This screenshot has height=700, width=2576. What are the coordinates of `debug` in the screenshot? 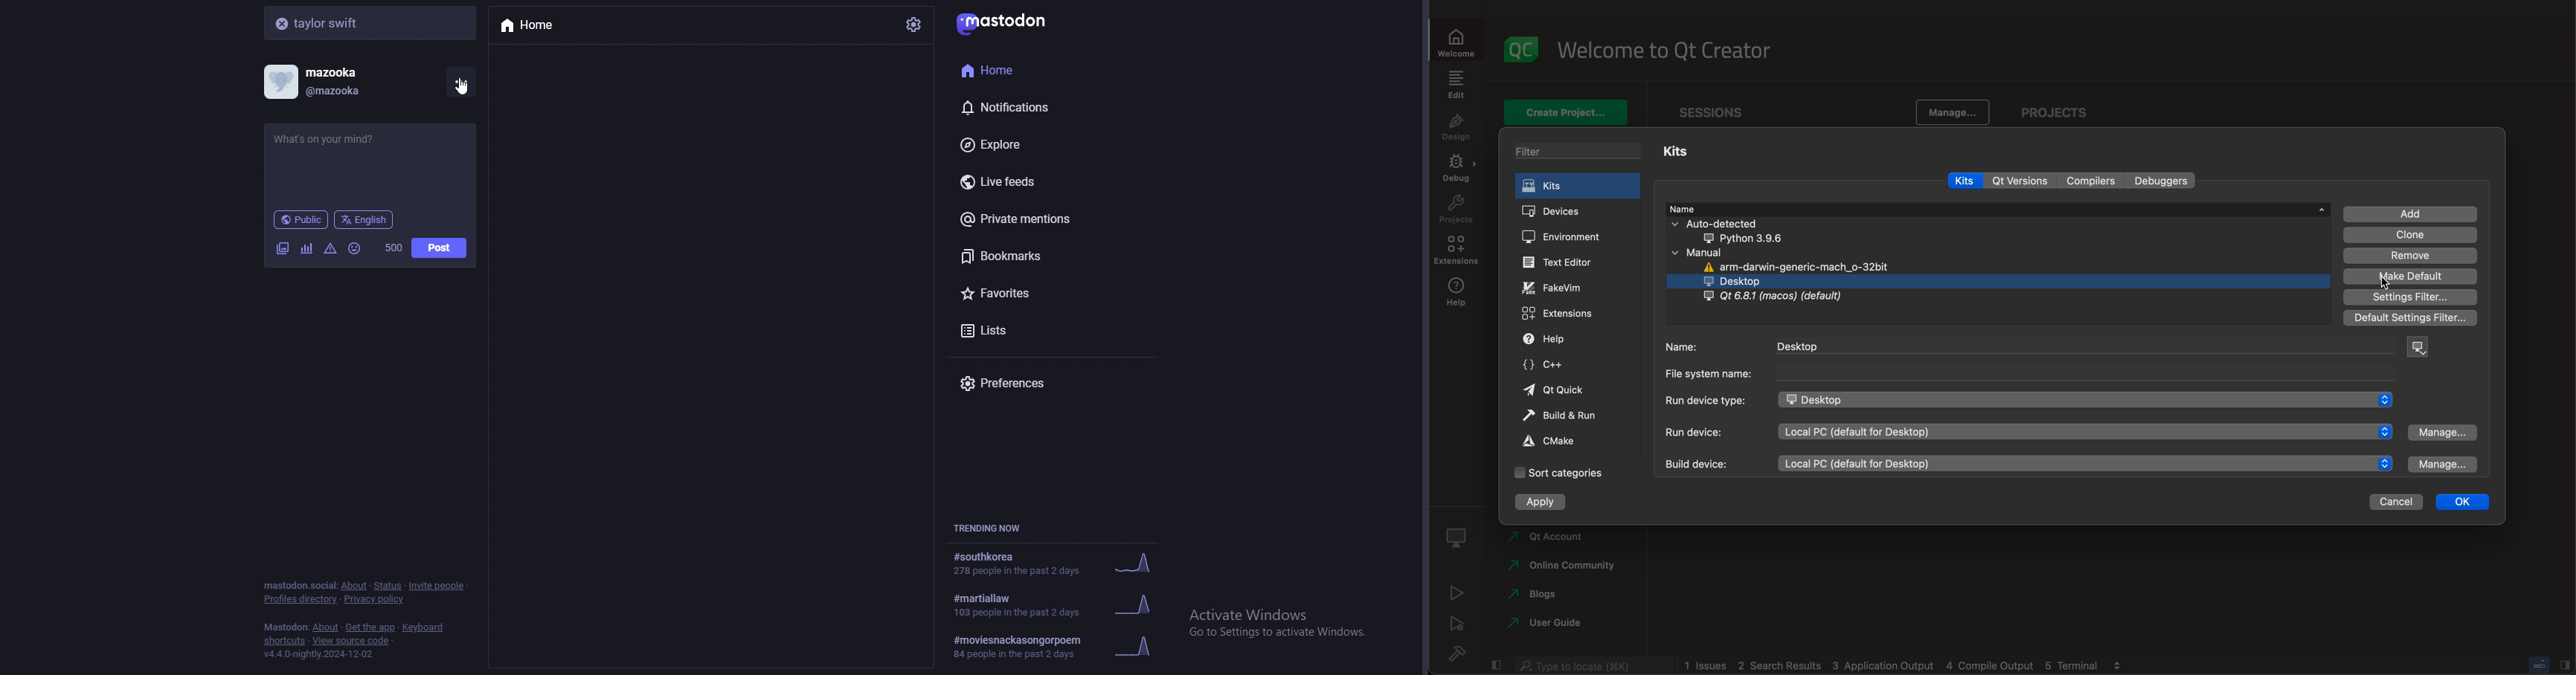 It's located at (1458, 626).